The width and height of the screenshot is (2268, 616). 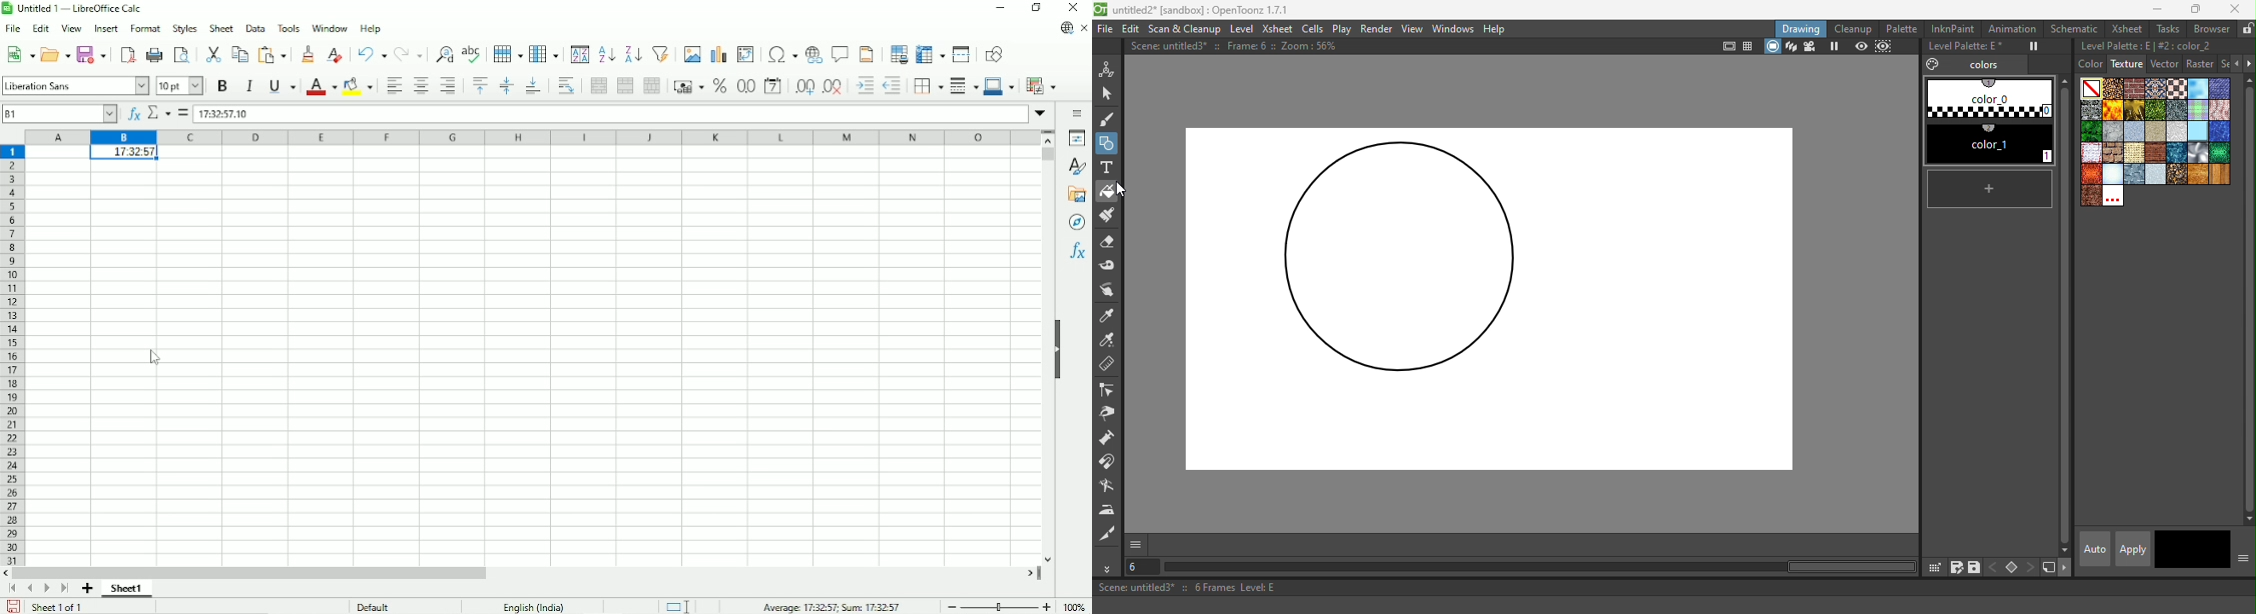 I want to click on Font color, so click(x=322, y=85).